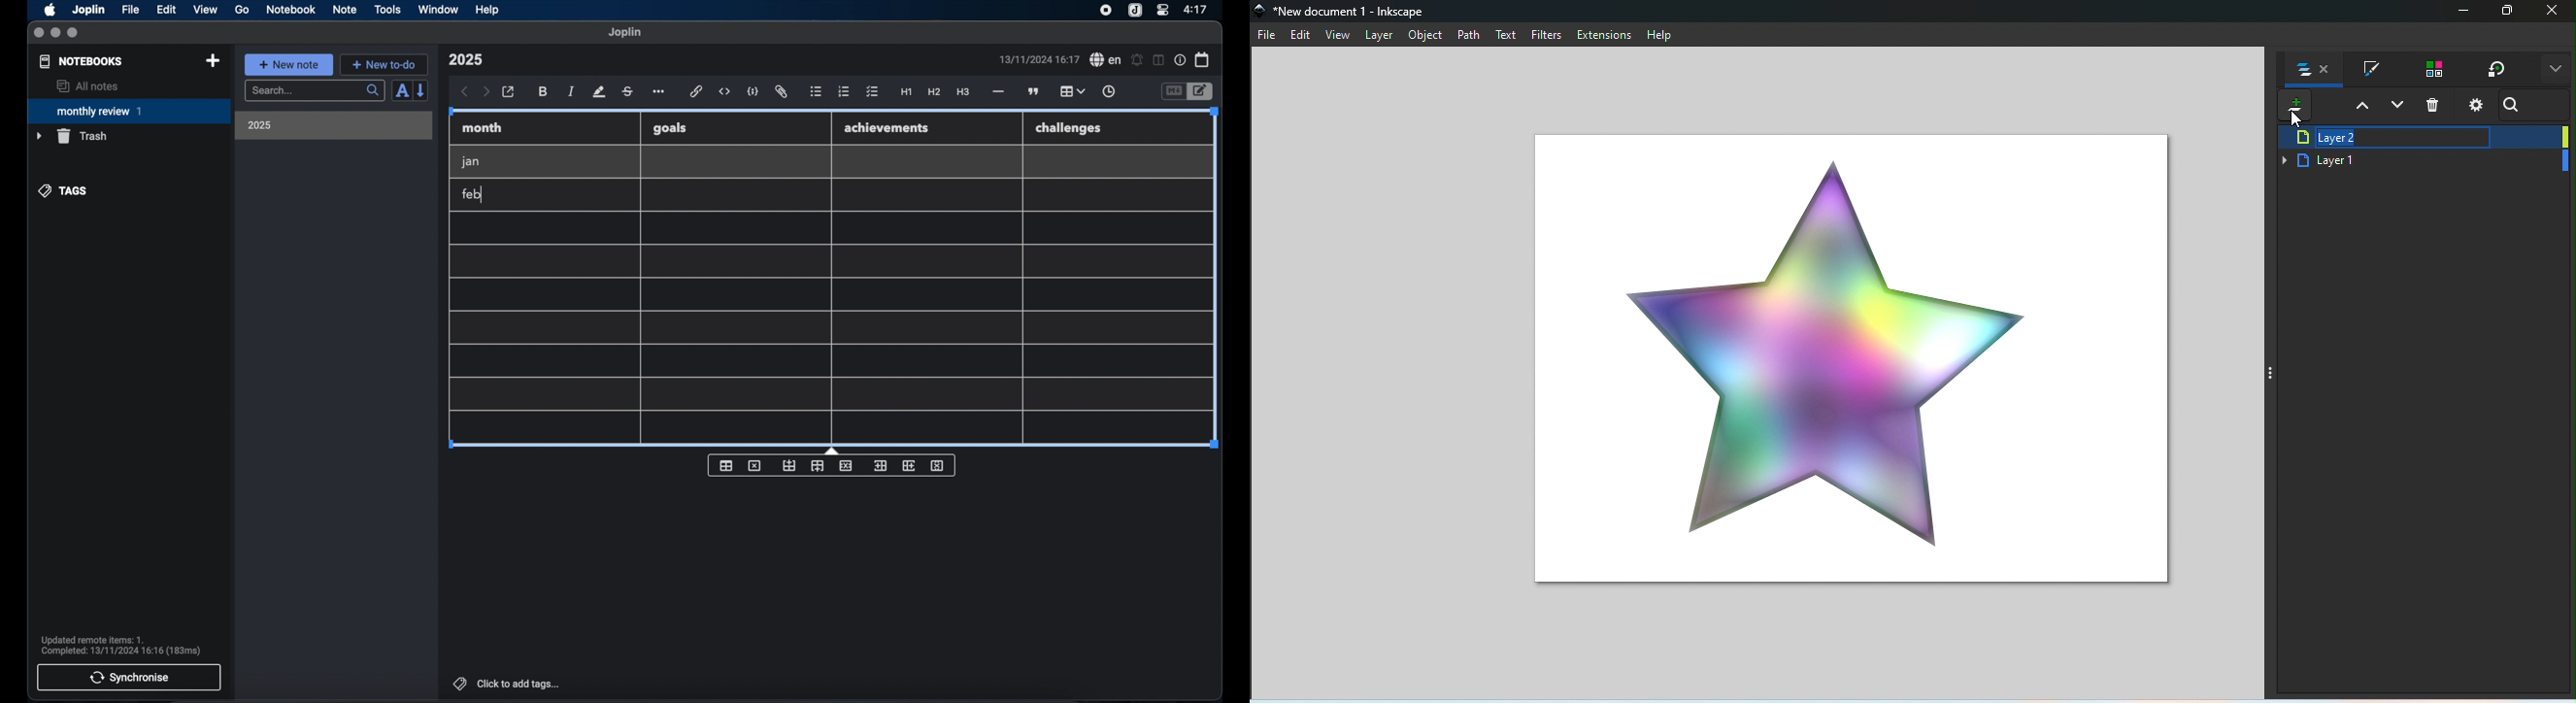 This screenshot has width=2576, height=728. Describe the element at coordinates (1109, 92) in the screenshot. I see `insert time` at that location.